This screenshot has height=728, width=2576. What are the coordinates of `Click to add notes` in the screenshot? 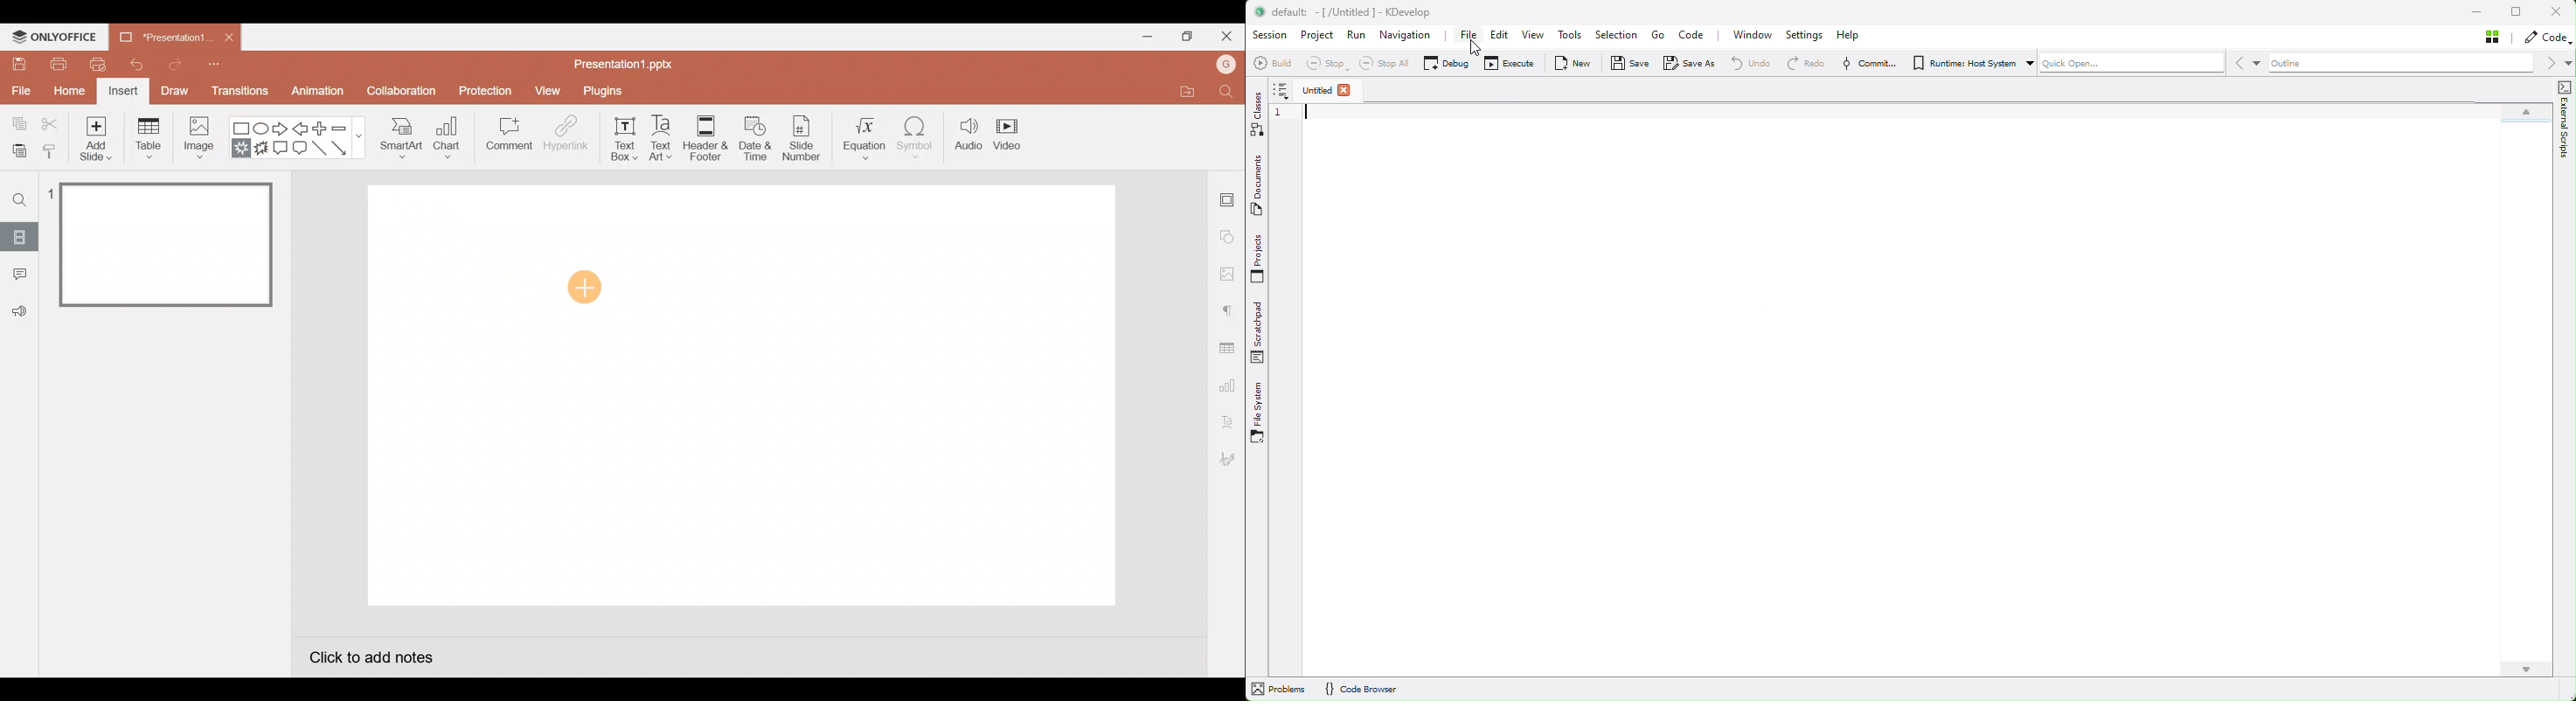 It's located at (371, 655).